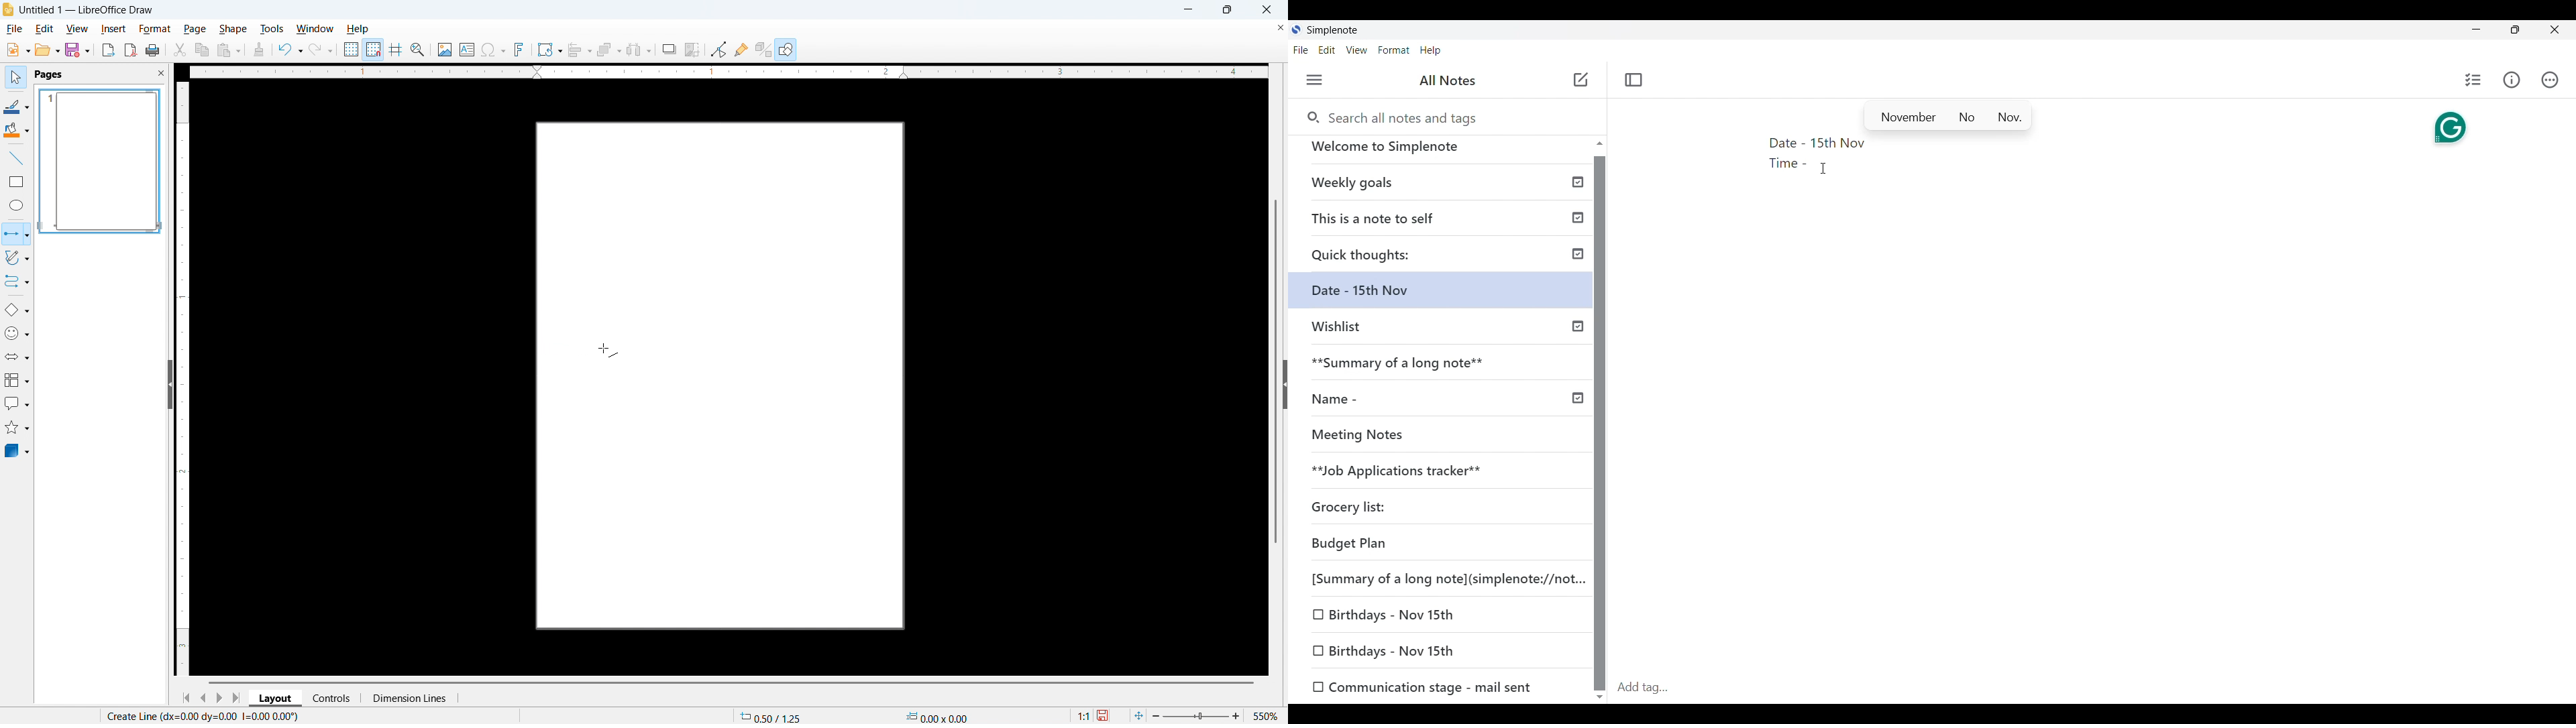 This screenshot has height=728, width=2576. What do you see at coordinates (101, 162) in the screenshot?
I see `Page display ` at bounding box center [101, 162].